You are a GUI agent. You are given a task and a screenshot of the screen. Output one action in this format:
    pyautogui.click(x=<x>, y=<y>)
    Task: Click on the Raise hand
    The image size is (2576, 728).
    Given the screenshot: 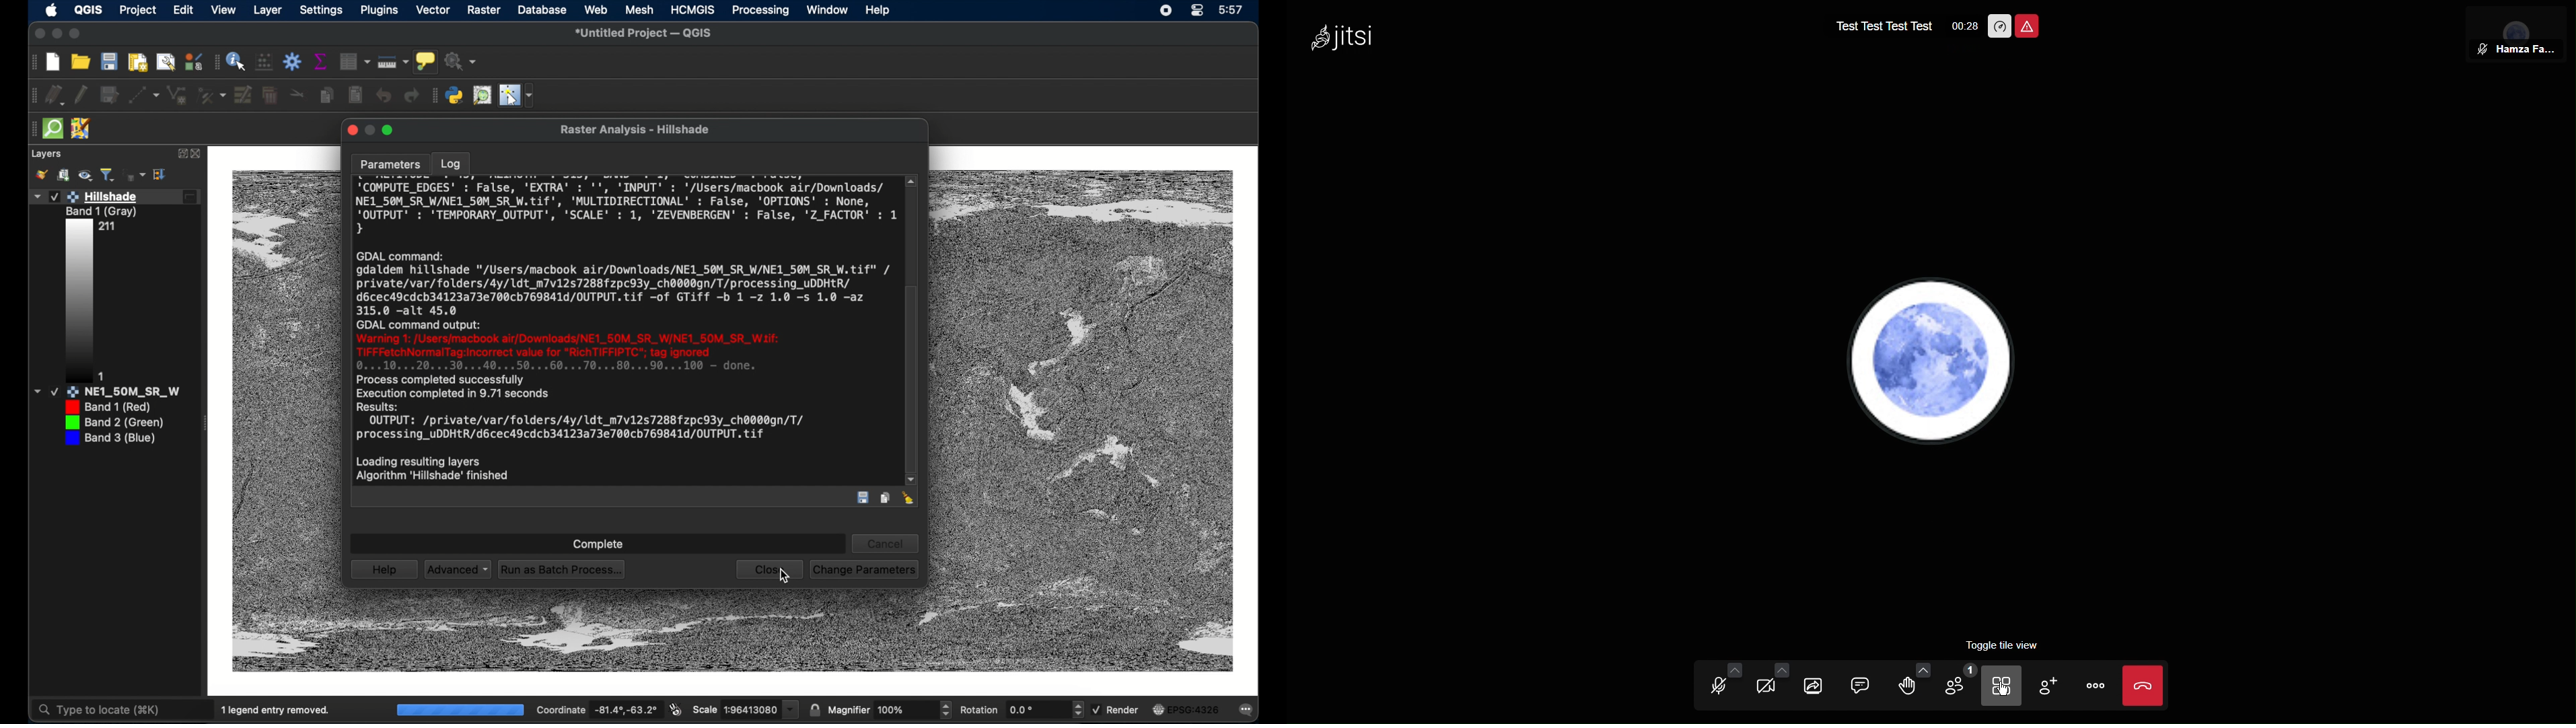 What is the action you would take?
    pyautogui.click(x=1910, y=687)
    